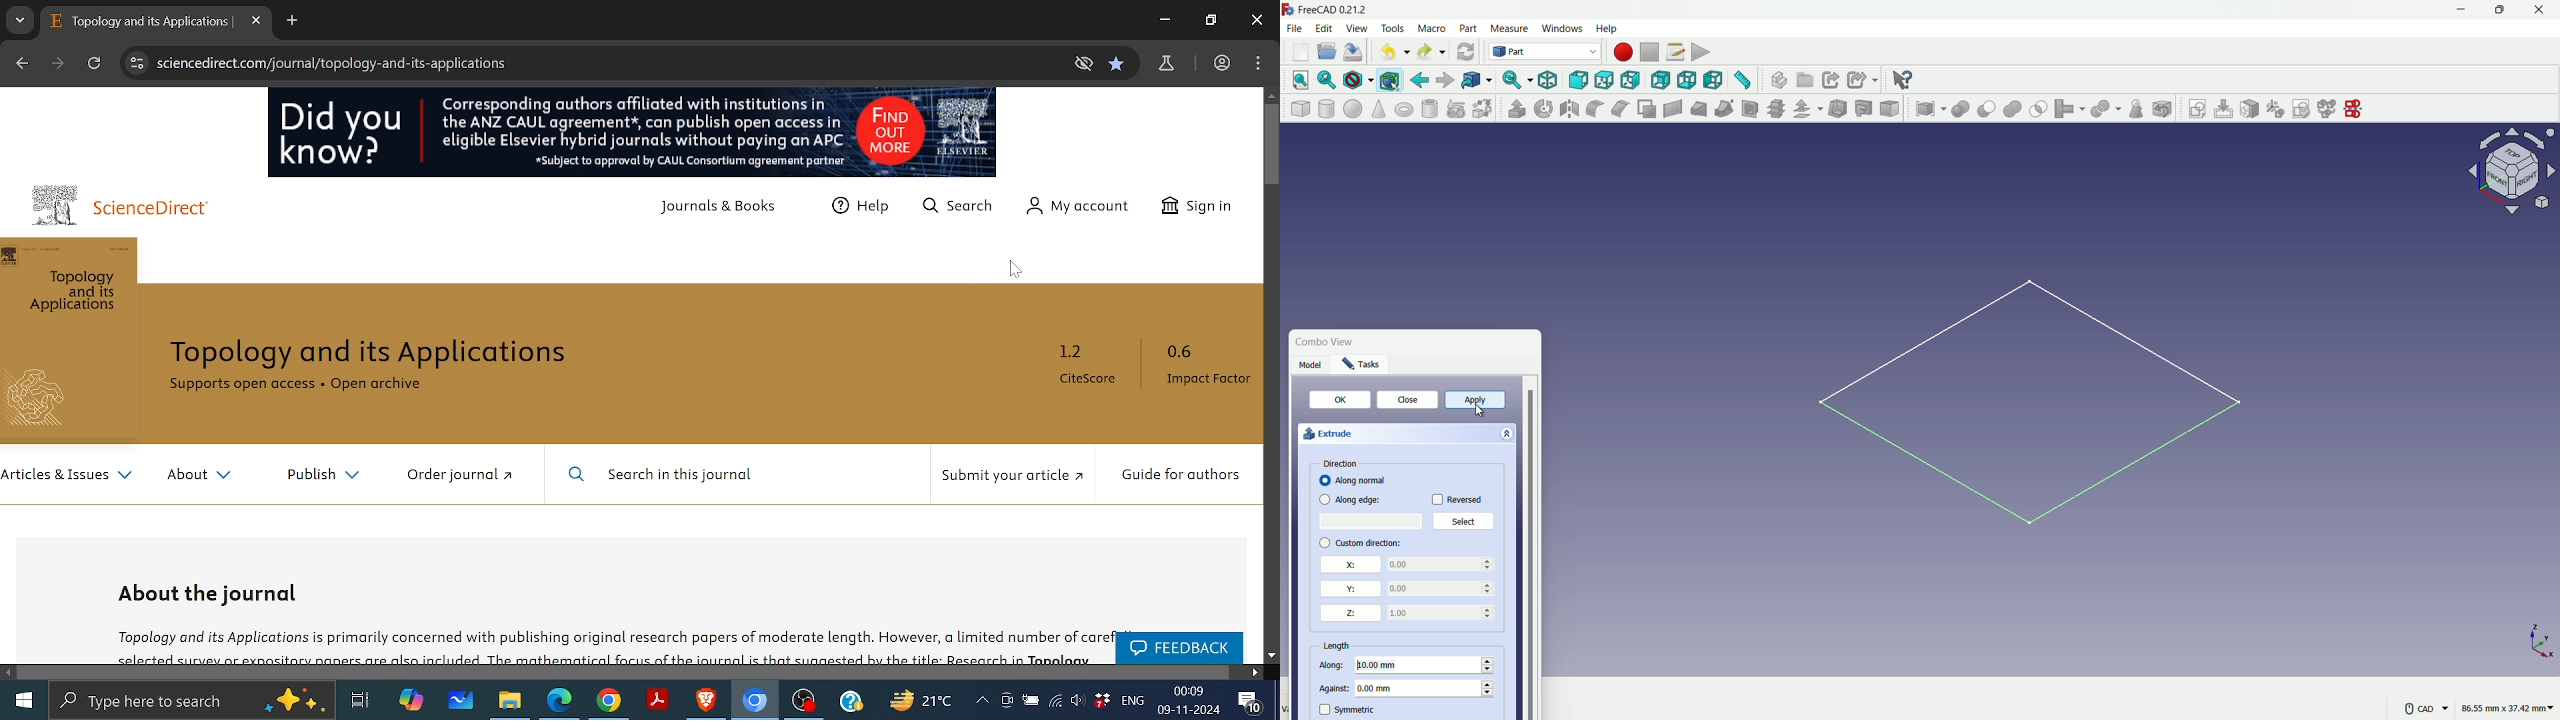 The width and height of the screenshot is (2576, 728). What do you see at coordinates (358, 699) in the screenshot?
I see `Task View` at bounding box center [358, 699].